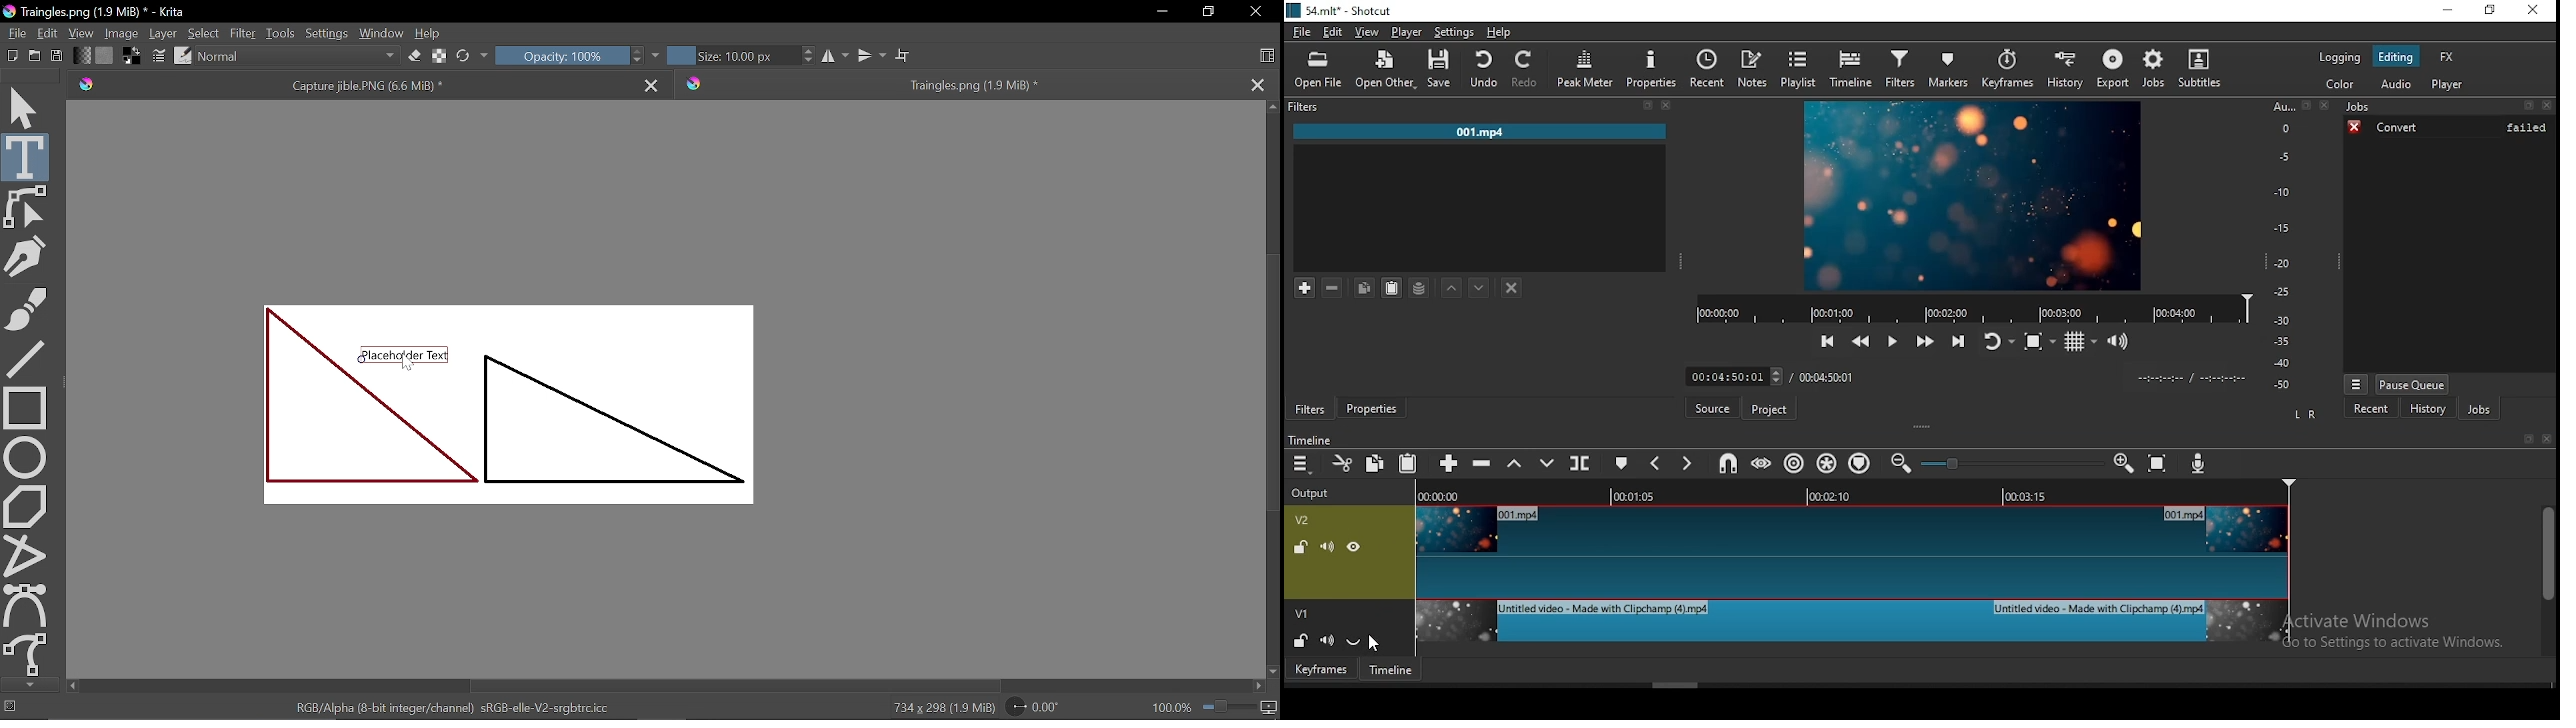 The width and height of the screenshot is (2576, 728). What do you see at coordinates (1446, 464) in the screenshot?
I see `append` at bounding box center [1446, 464].